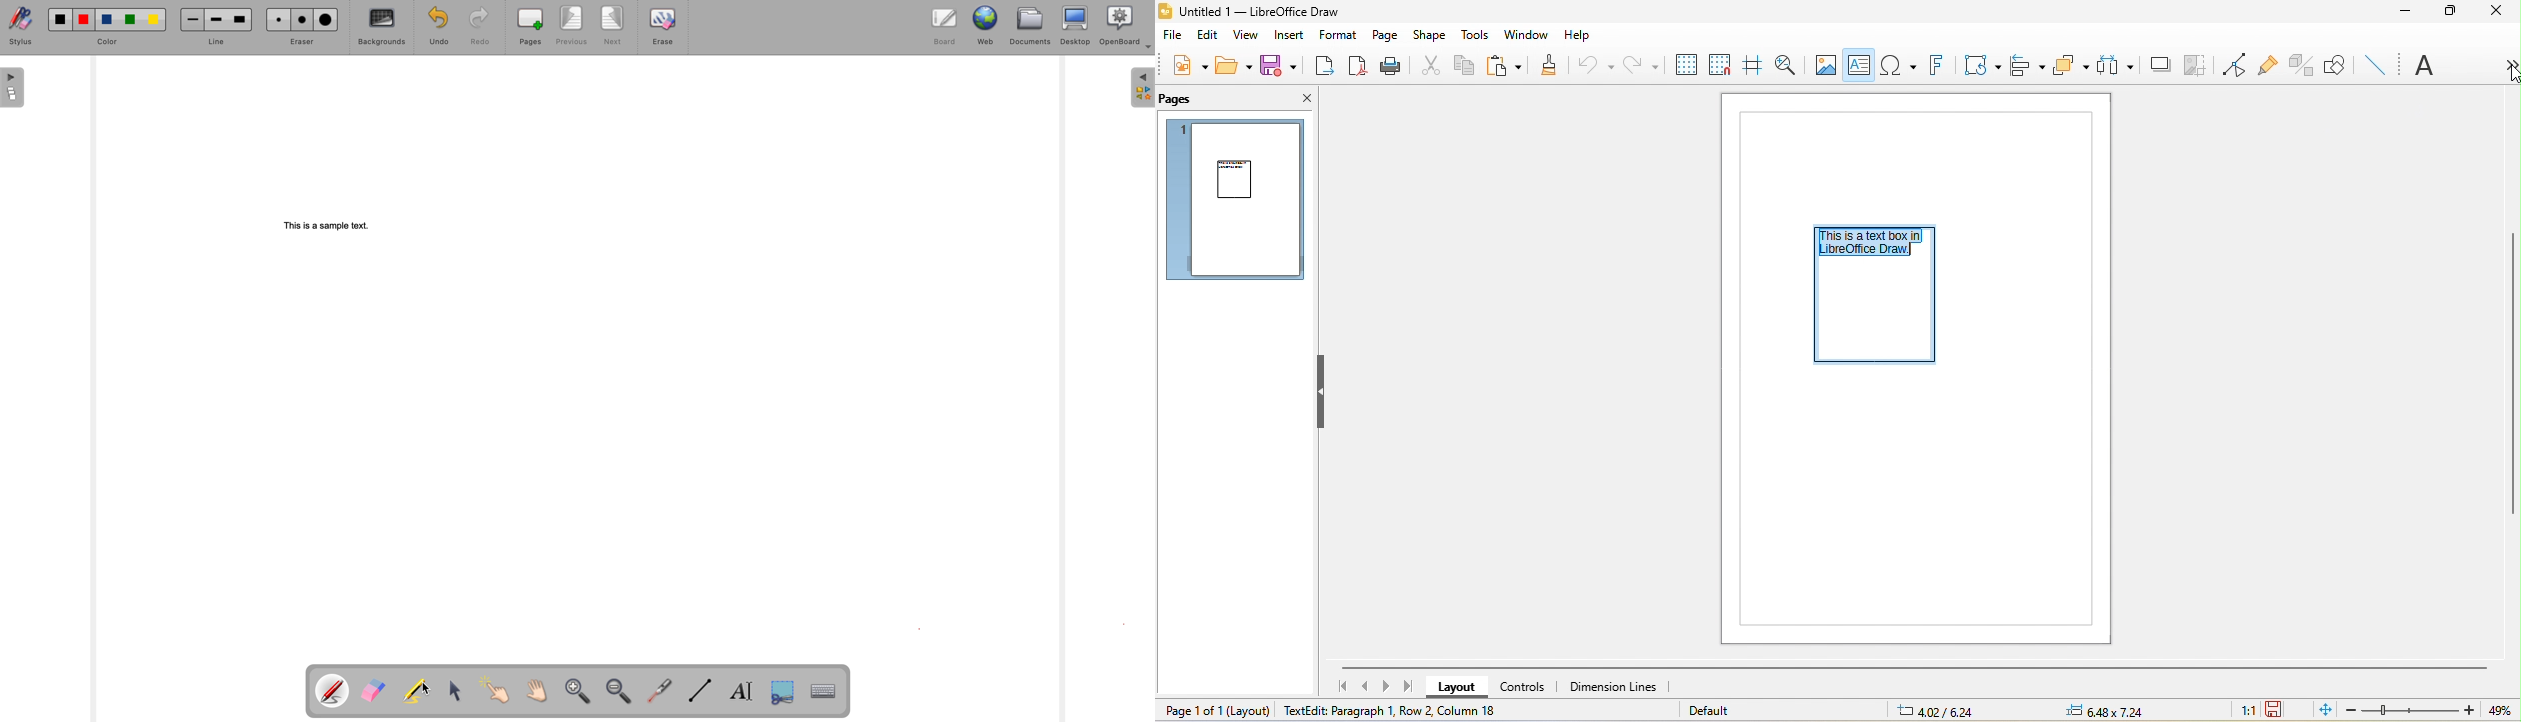 The image size is (2548, 728). I want to click on new, so click(1184, 65).